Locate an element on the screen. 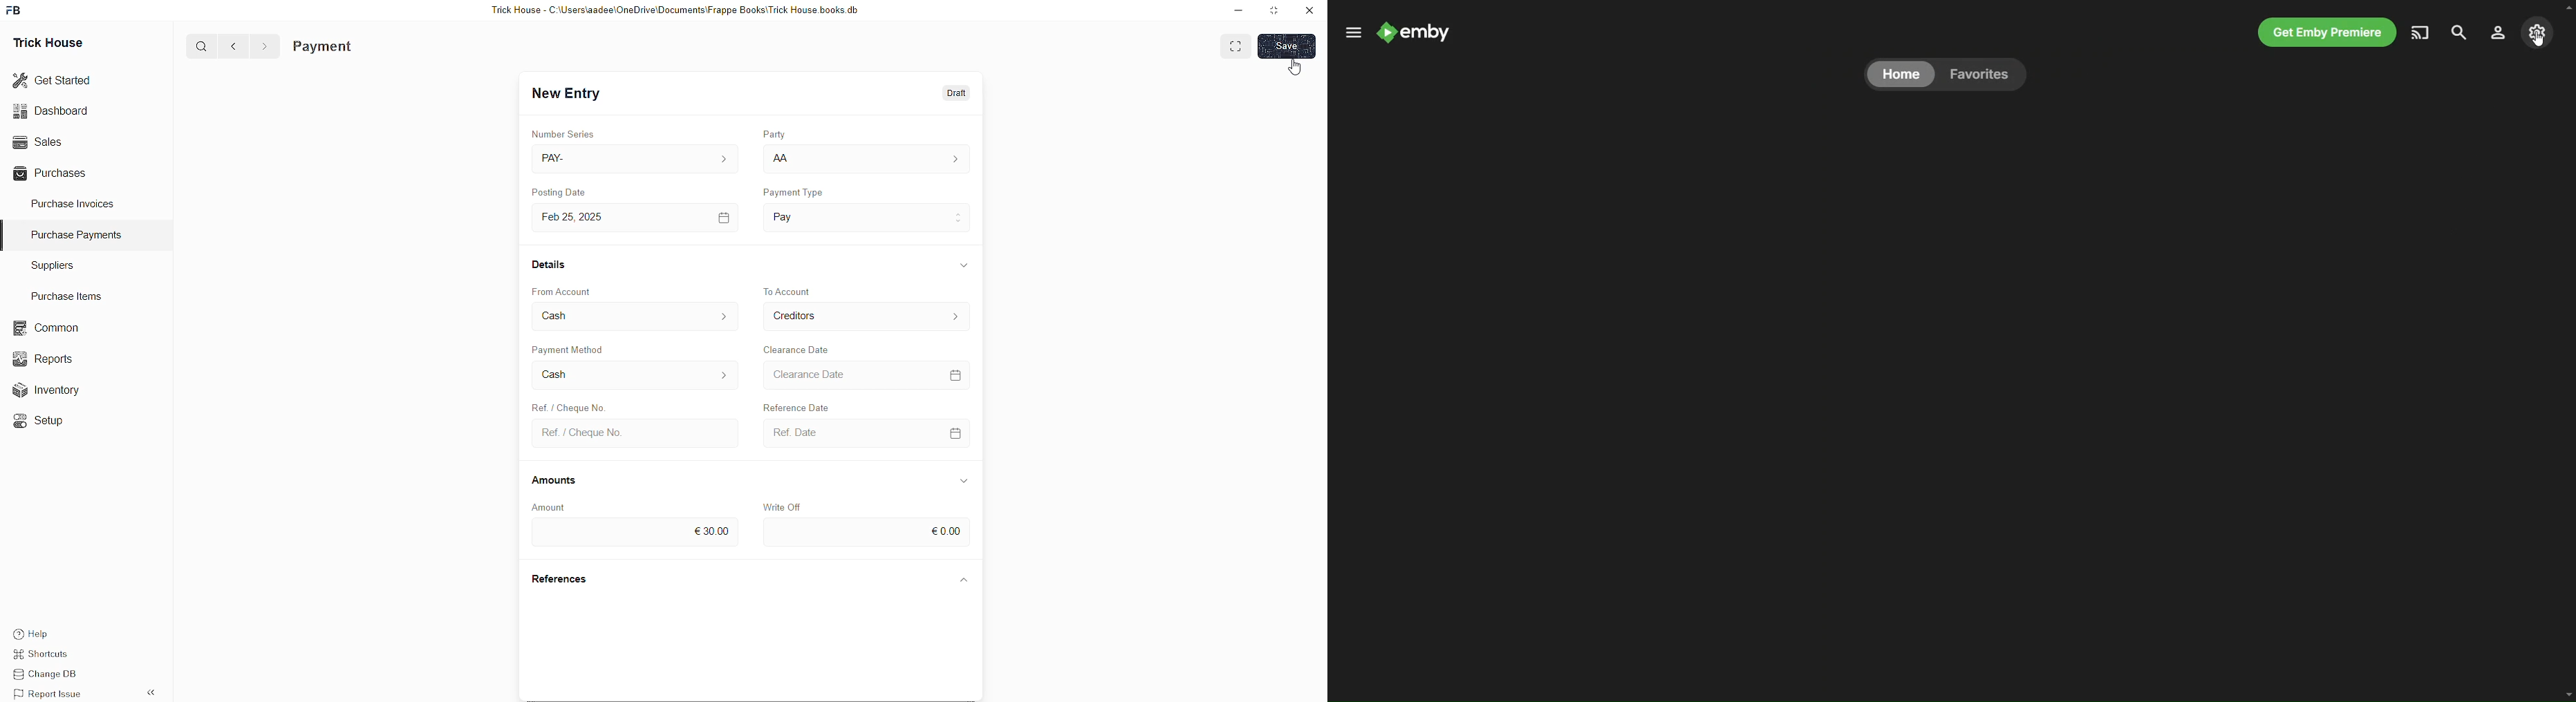 The width and height of the screenshot is (2576, 728). Purchase PaymenTS is located at coordinates (73, 235).